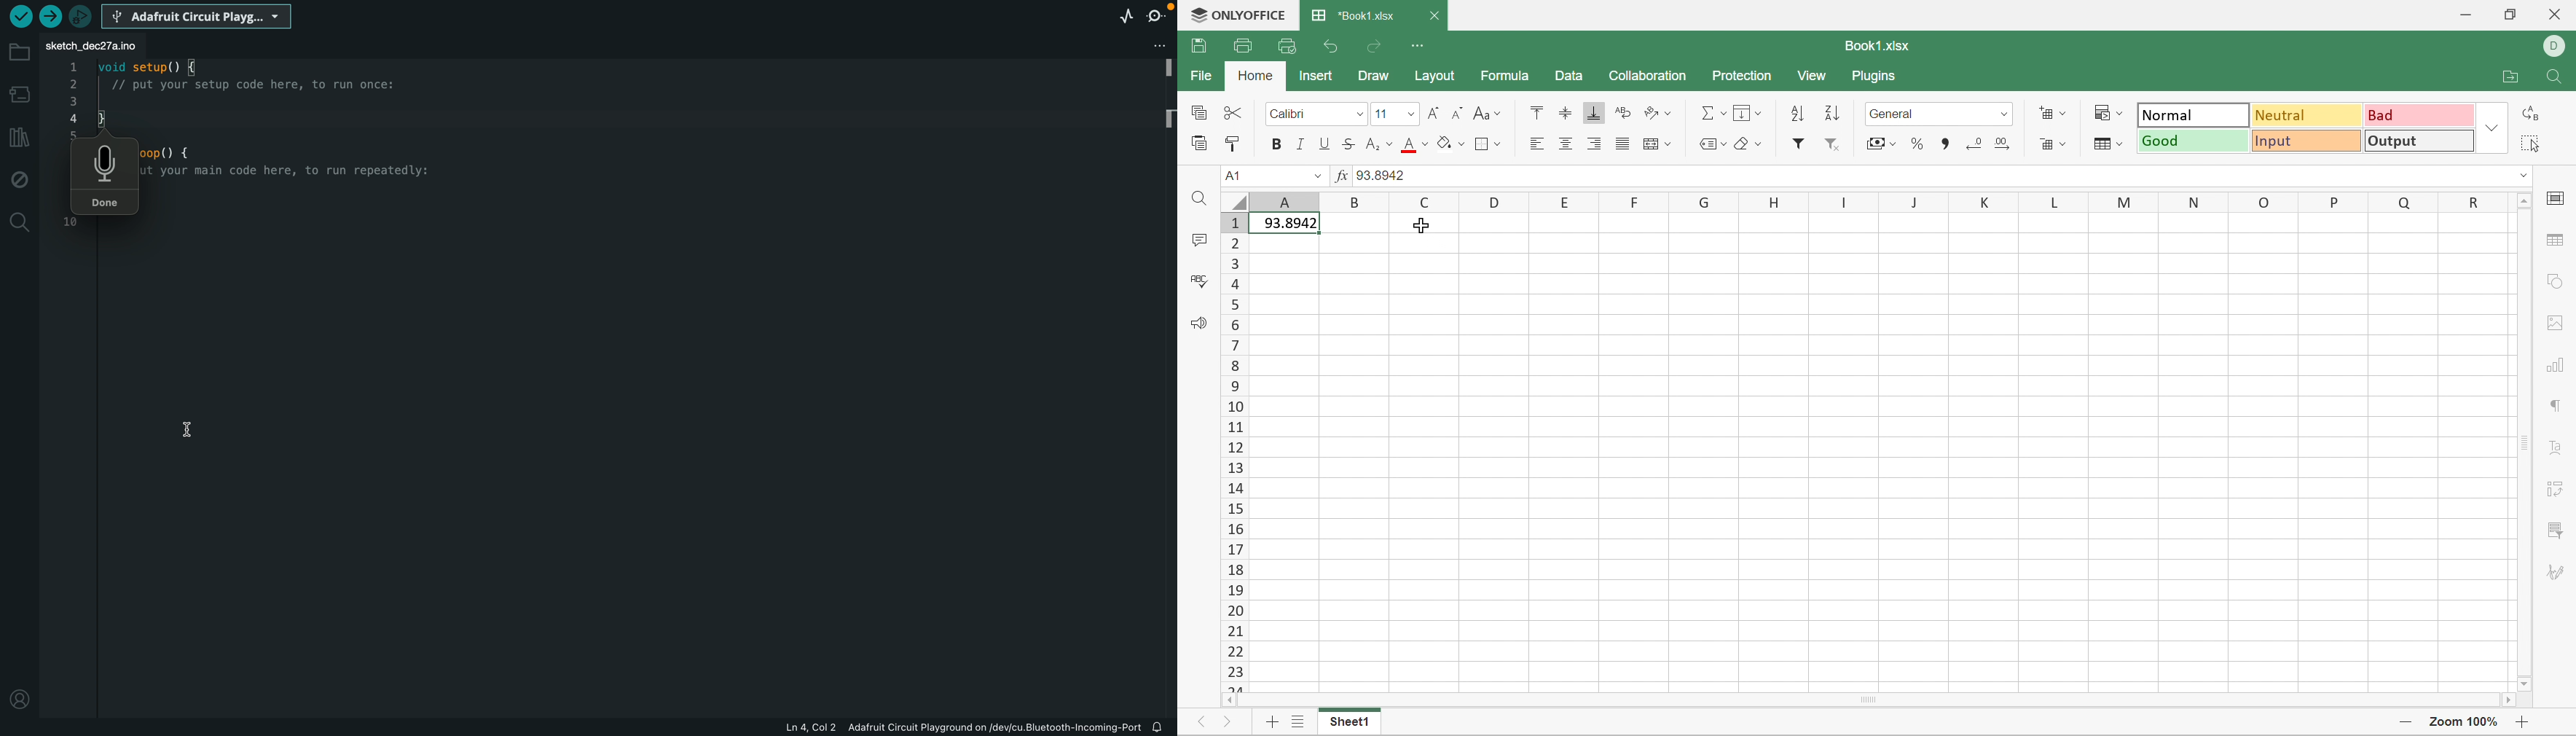 This screenshot has height=756, width=2576. What do you see at coordinates (1710, 142) in the screenshot?
I see `Named ranges` at bounding box center [1710, 142].